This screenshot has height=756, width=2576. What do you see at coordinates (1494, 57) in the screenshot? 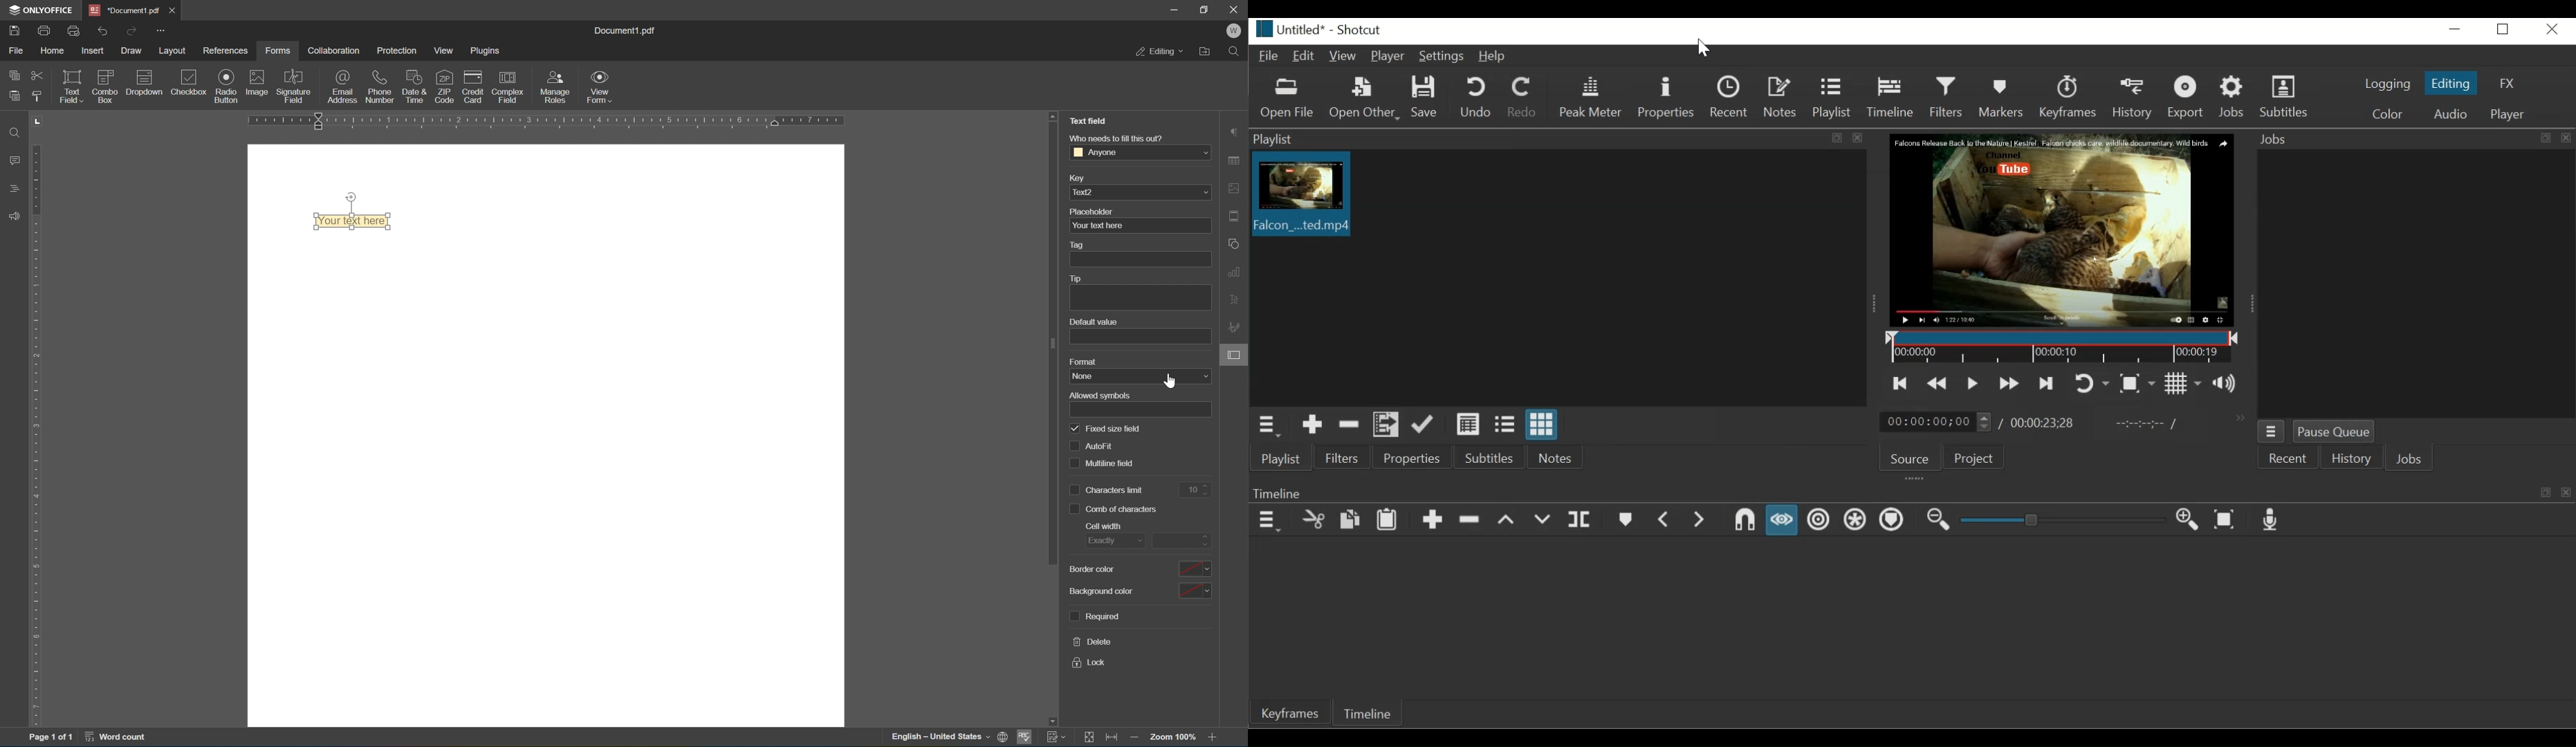
I see `Help` at bounding box center [1494, 57].